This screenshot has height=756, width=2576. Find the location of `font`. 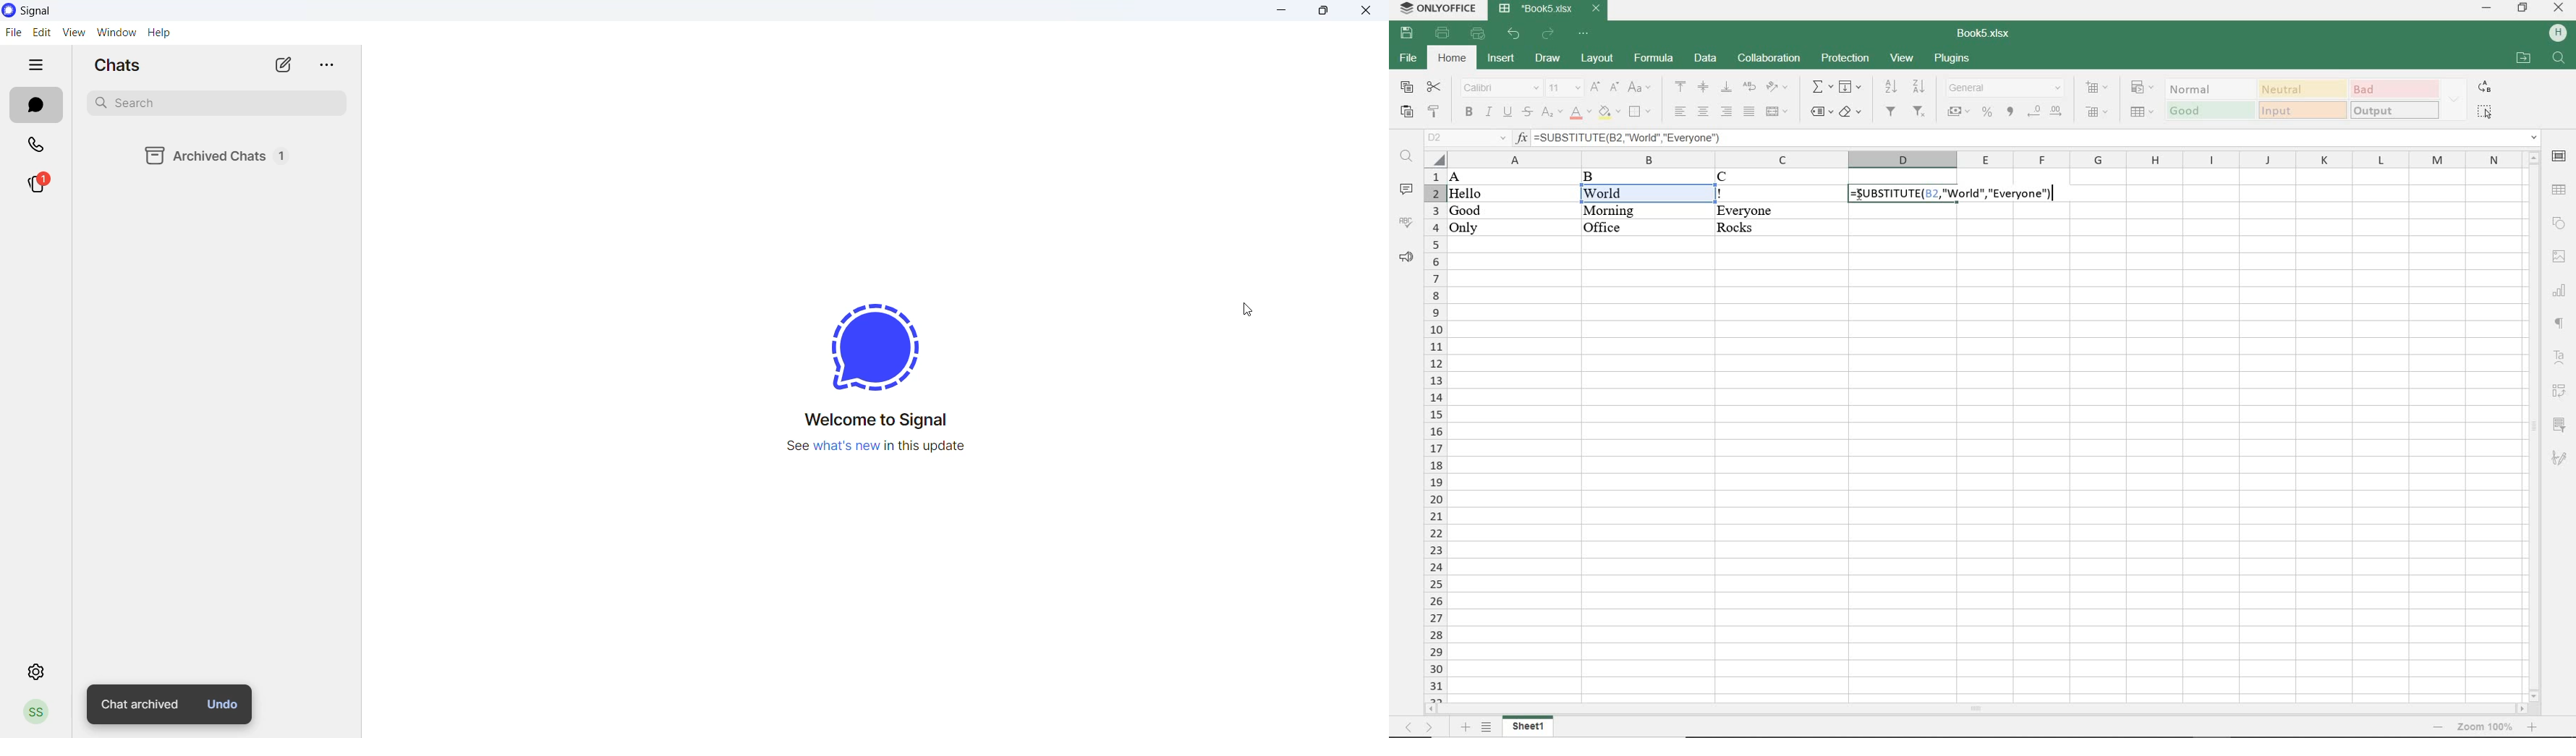

font is located at coordinates (1499, 88).